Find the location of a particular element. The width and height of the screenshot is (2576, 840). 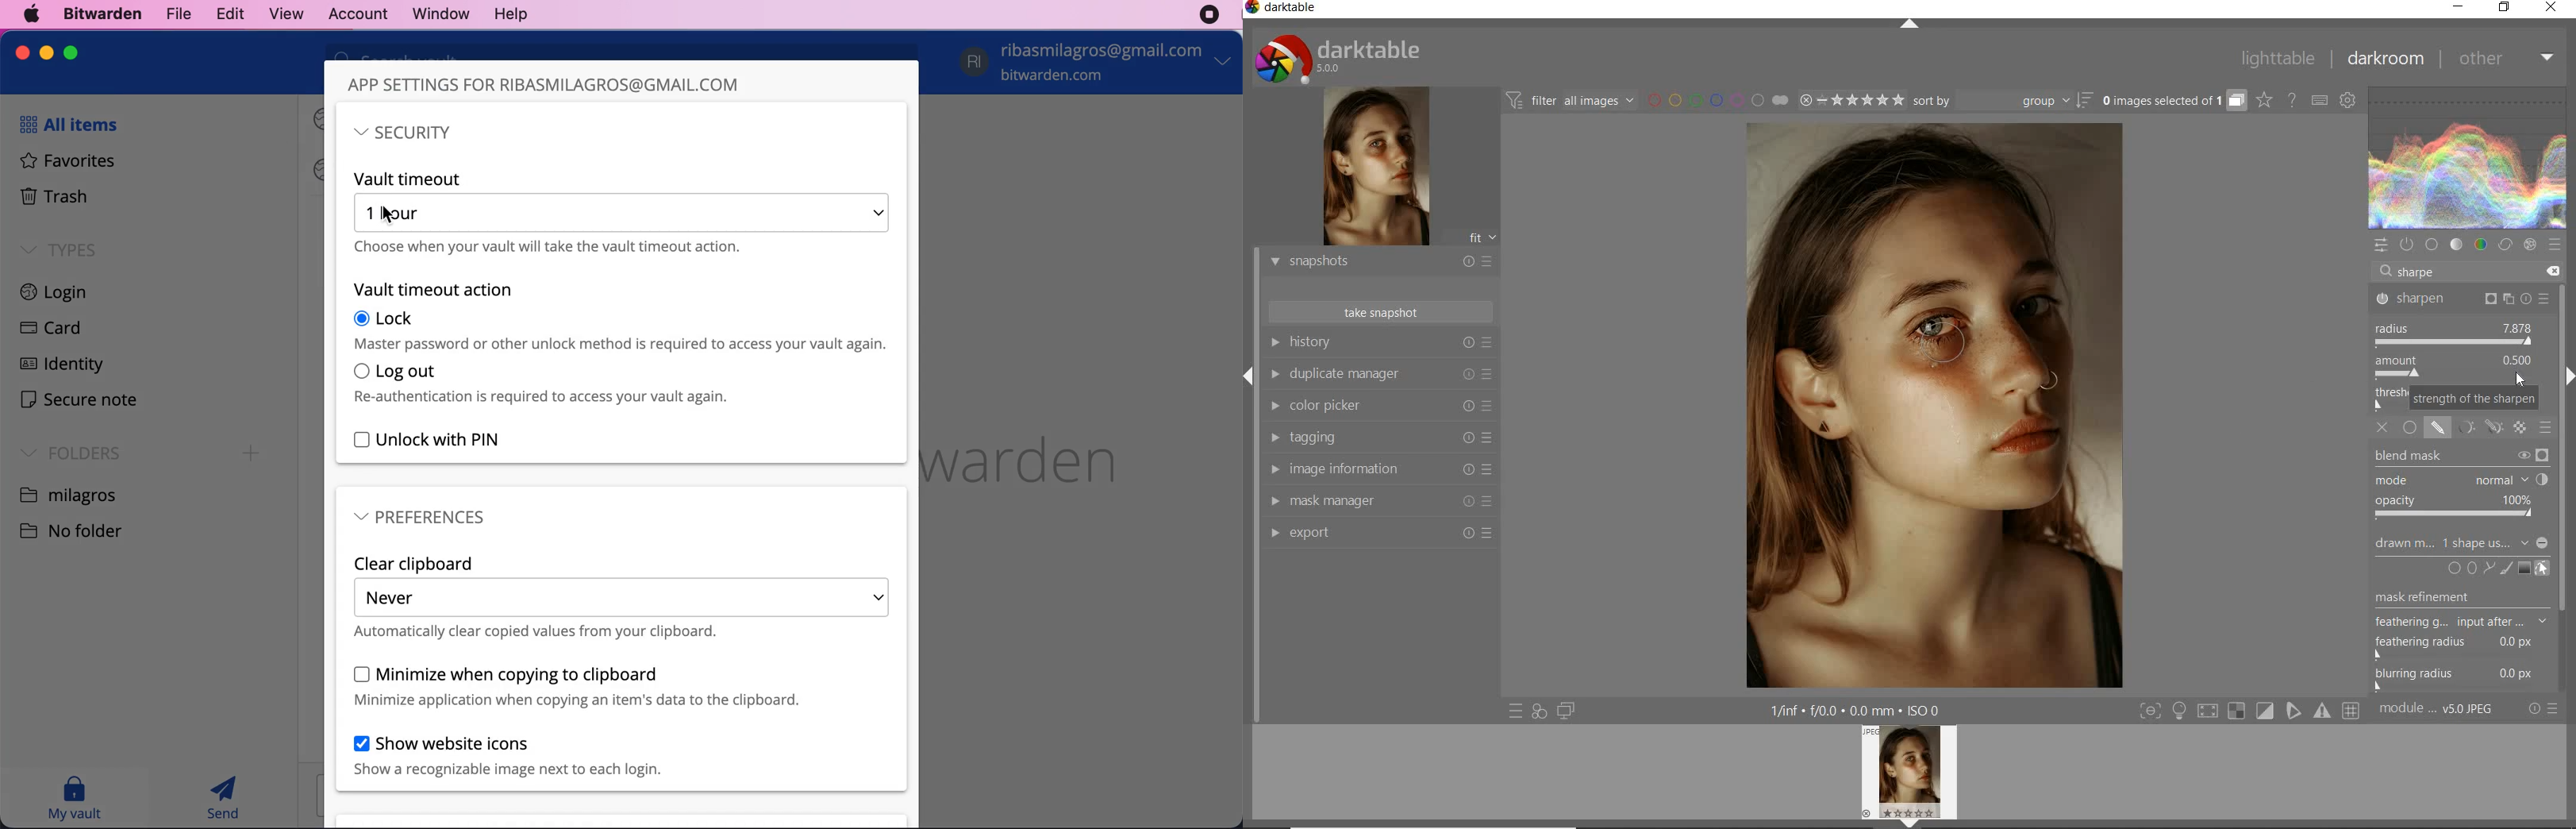

Cursor is located at coordinates (387, 215).